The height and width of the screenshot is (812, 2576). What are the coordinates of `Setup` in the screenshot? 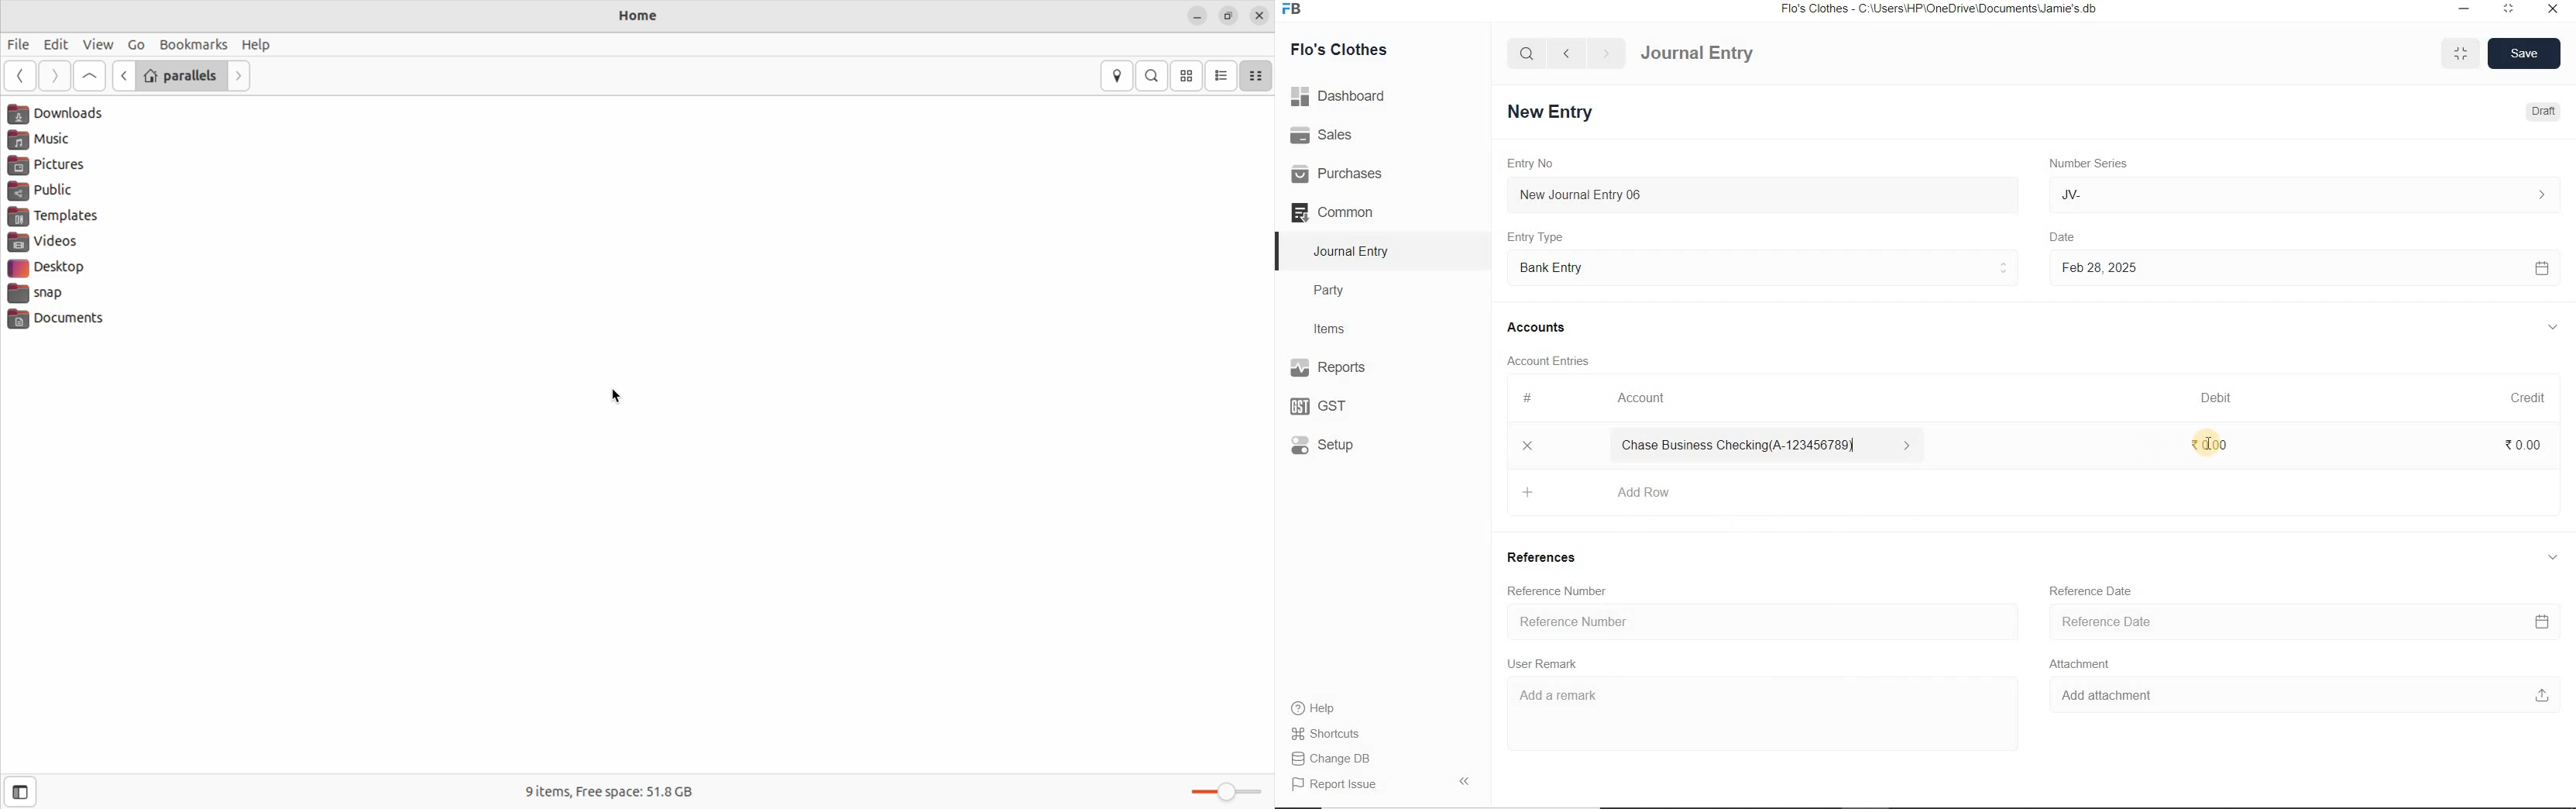 It's located at (1338, 444).